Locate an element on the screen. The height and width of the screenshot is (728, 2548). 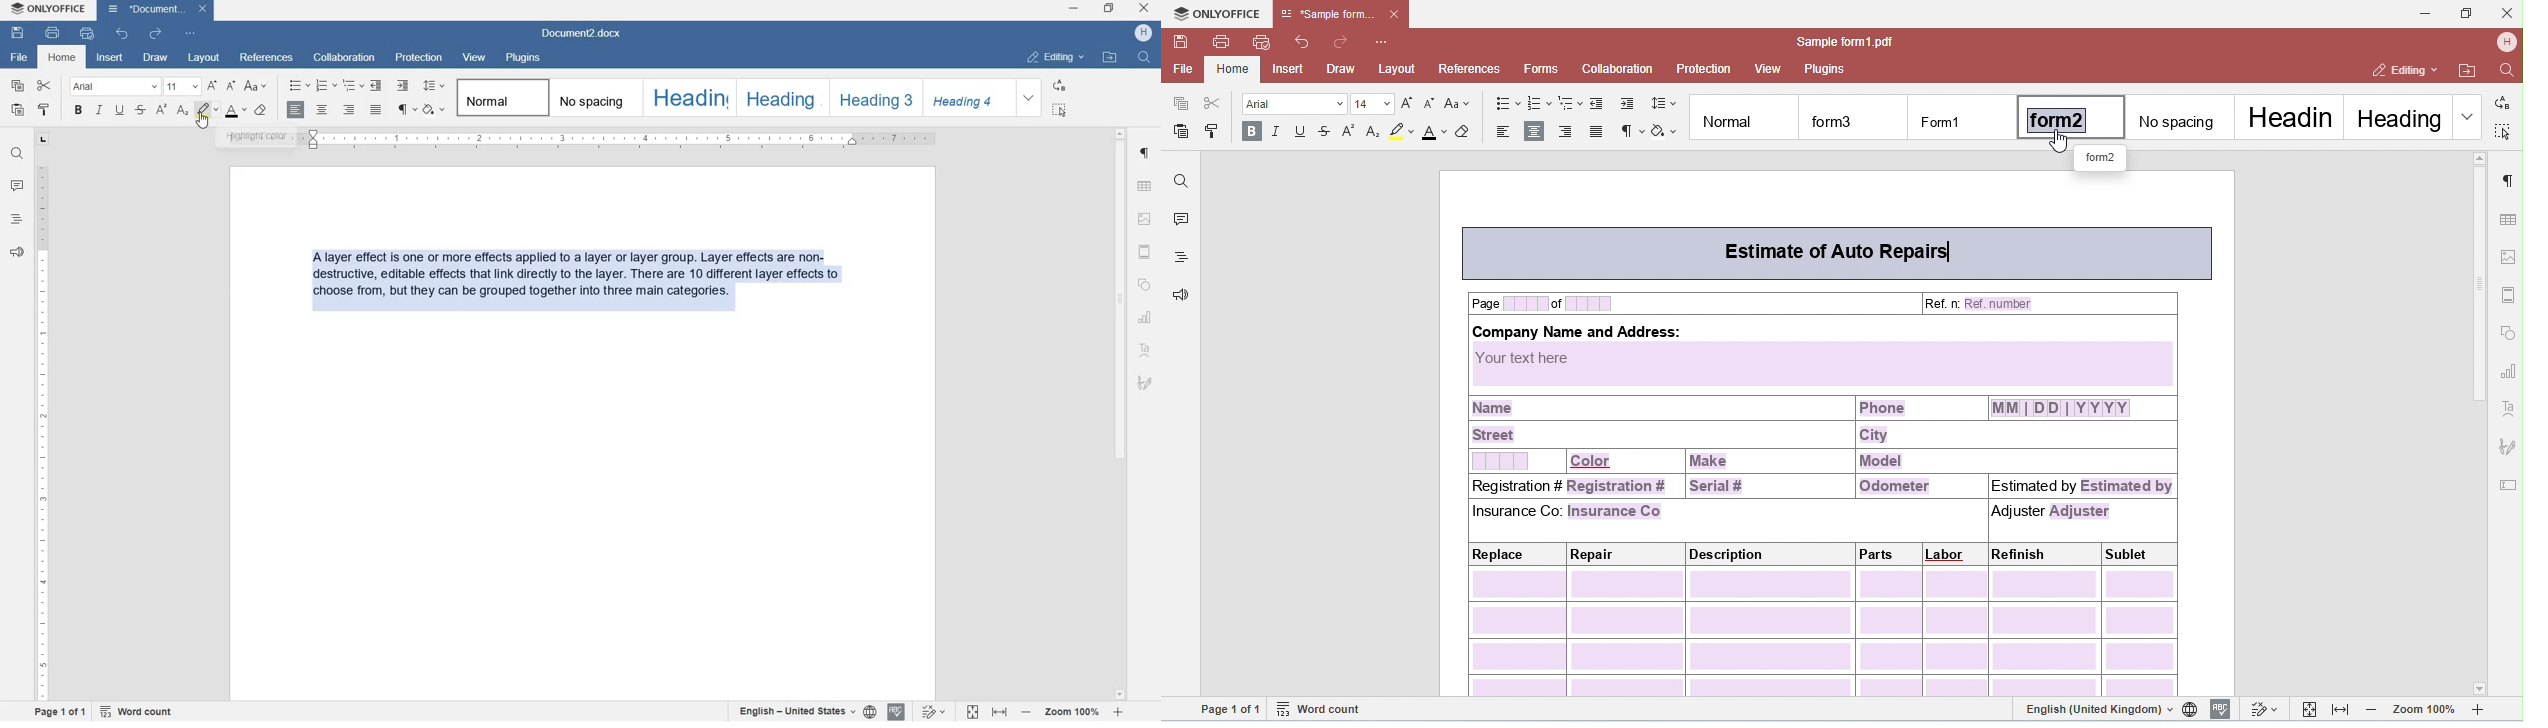
ZOOM IN OR OUT is located at coordinates (1073, 714).